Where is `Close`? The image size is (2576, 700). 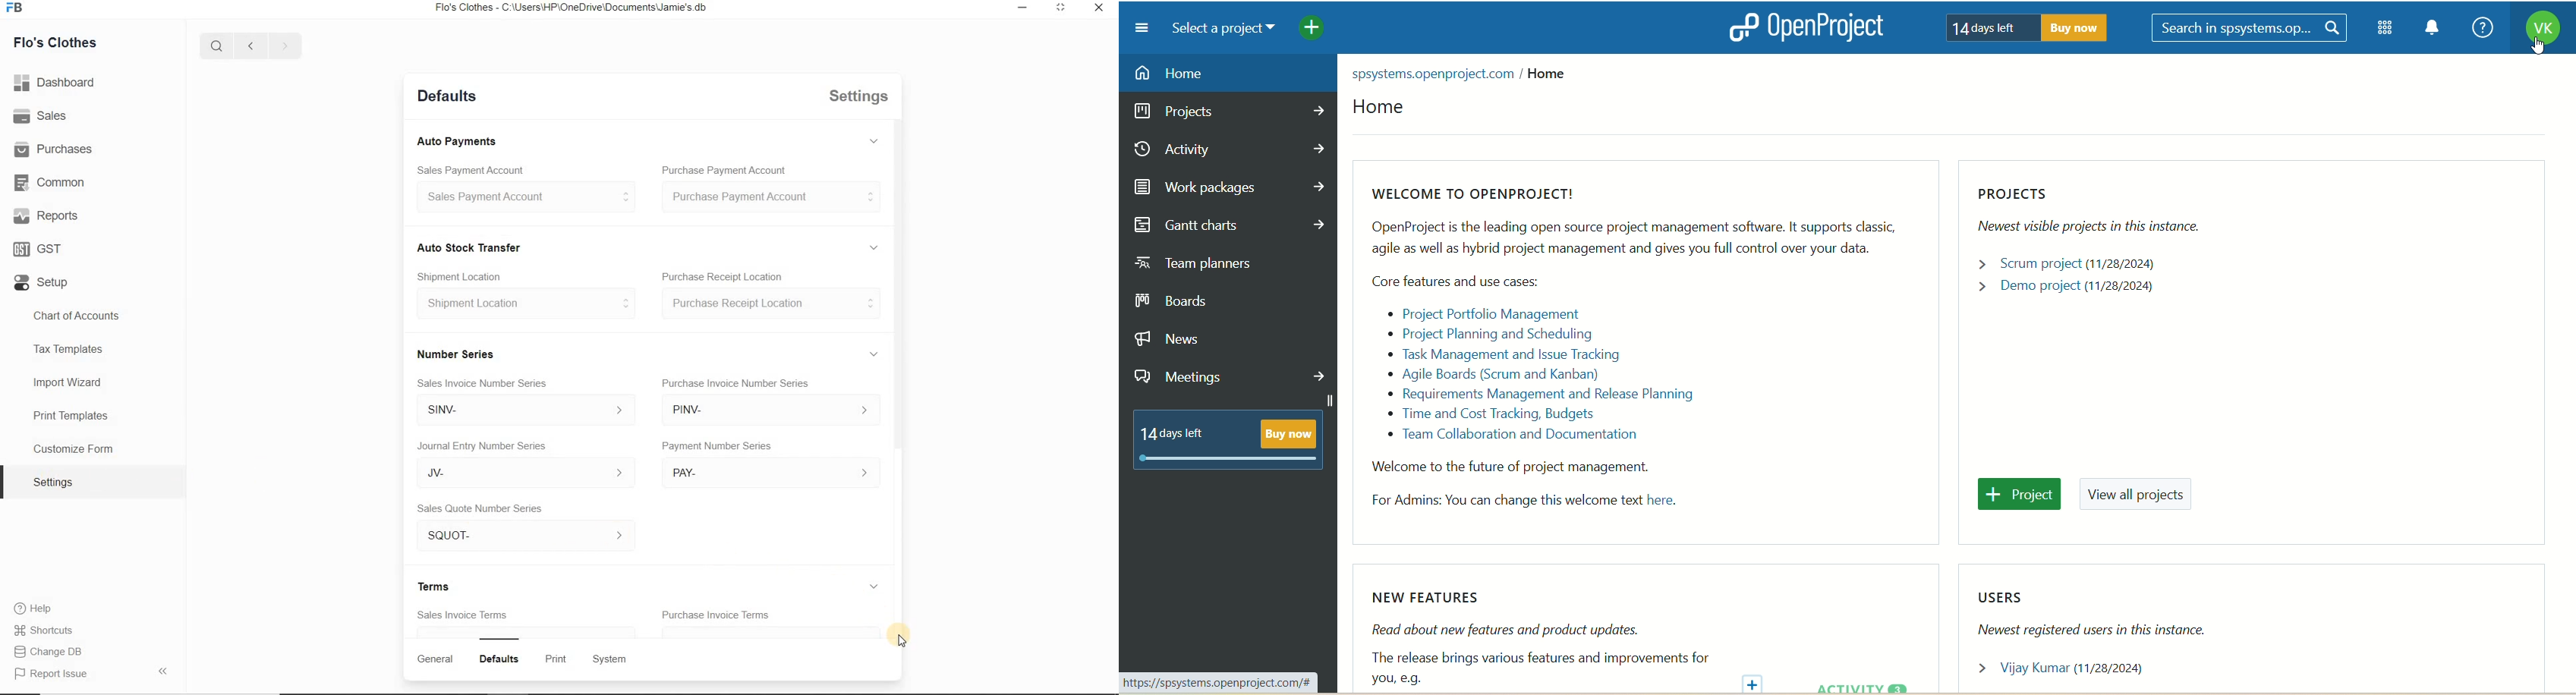 Close is located at coordinates (1099, 7).